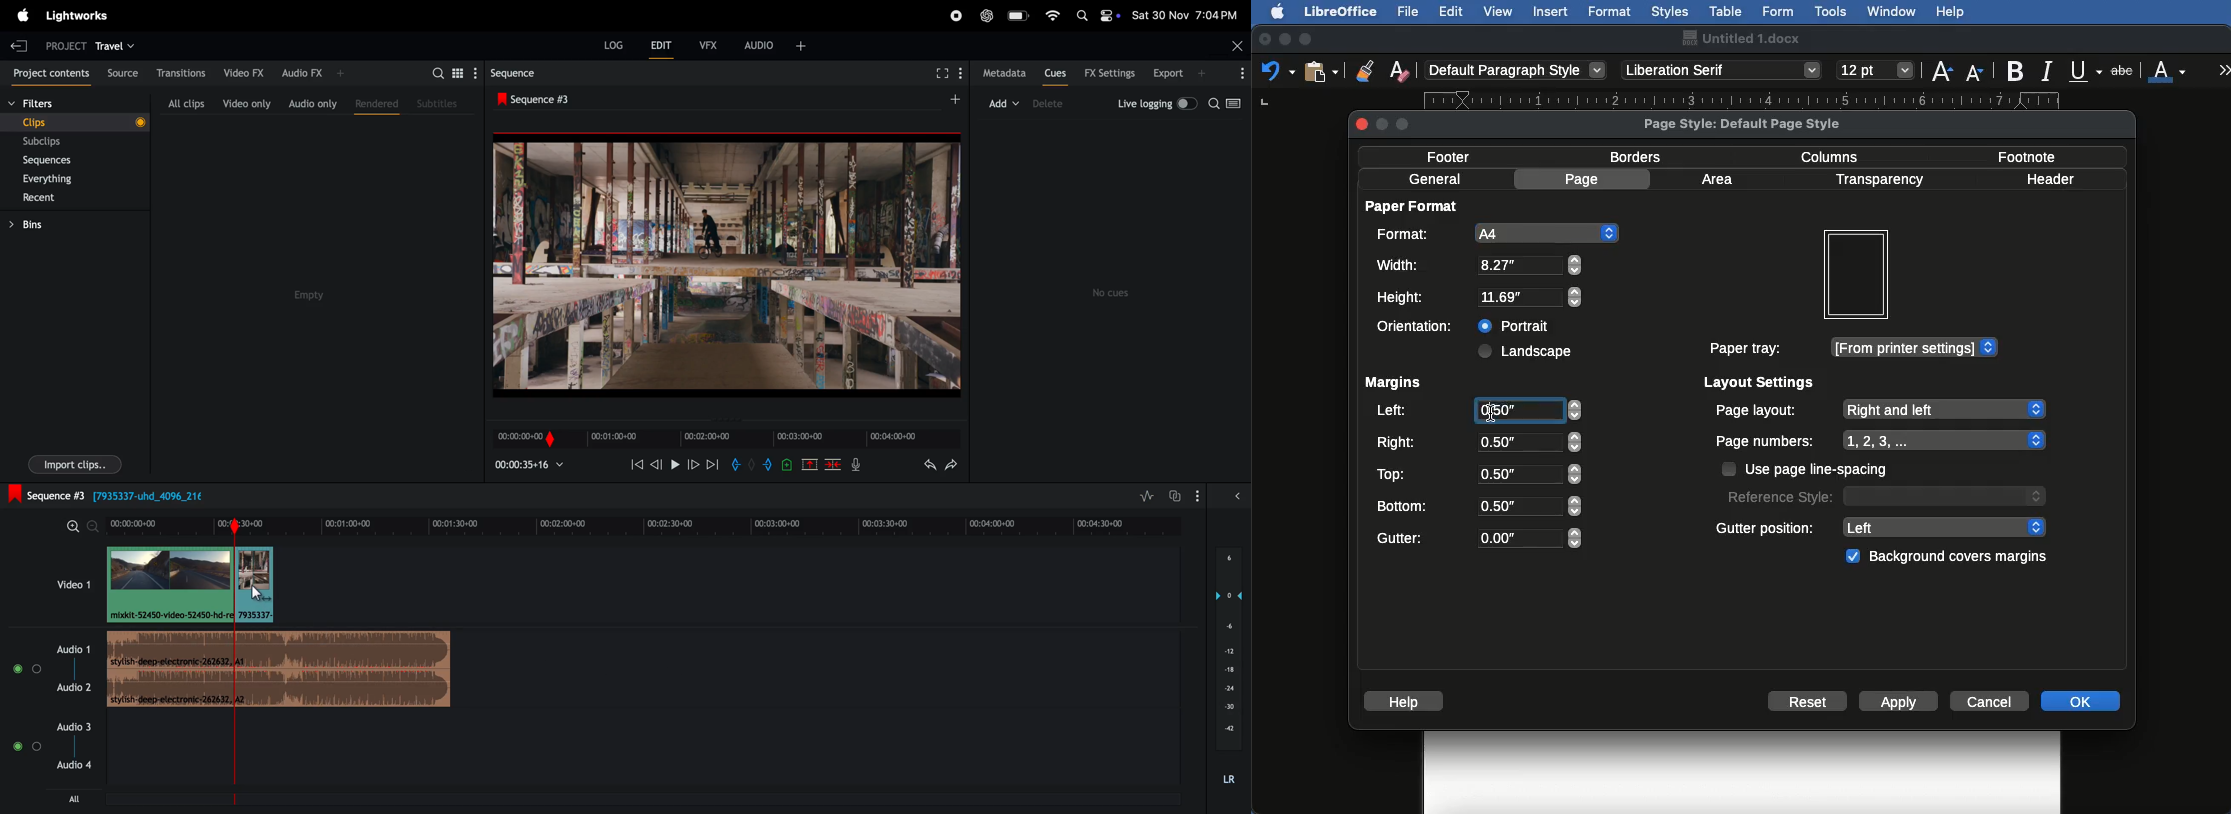 The width and height of the screenshot is (2240, 840). Describe the element at coordinates (635, 464) in the screenshot. I see `previous frame` at that location.